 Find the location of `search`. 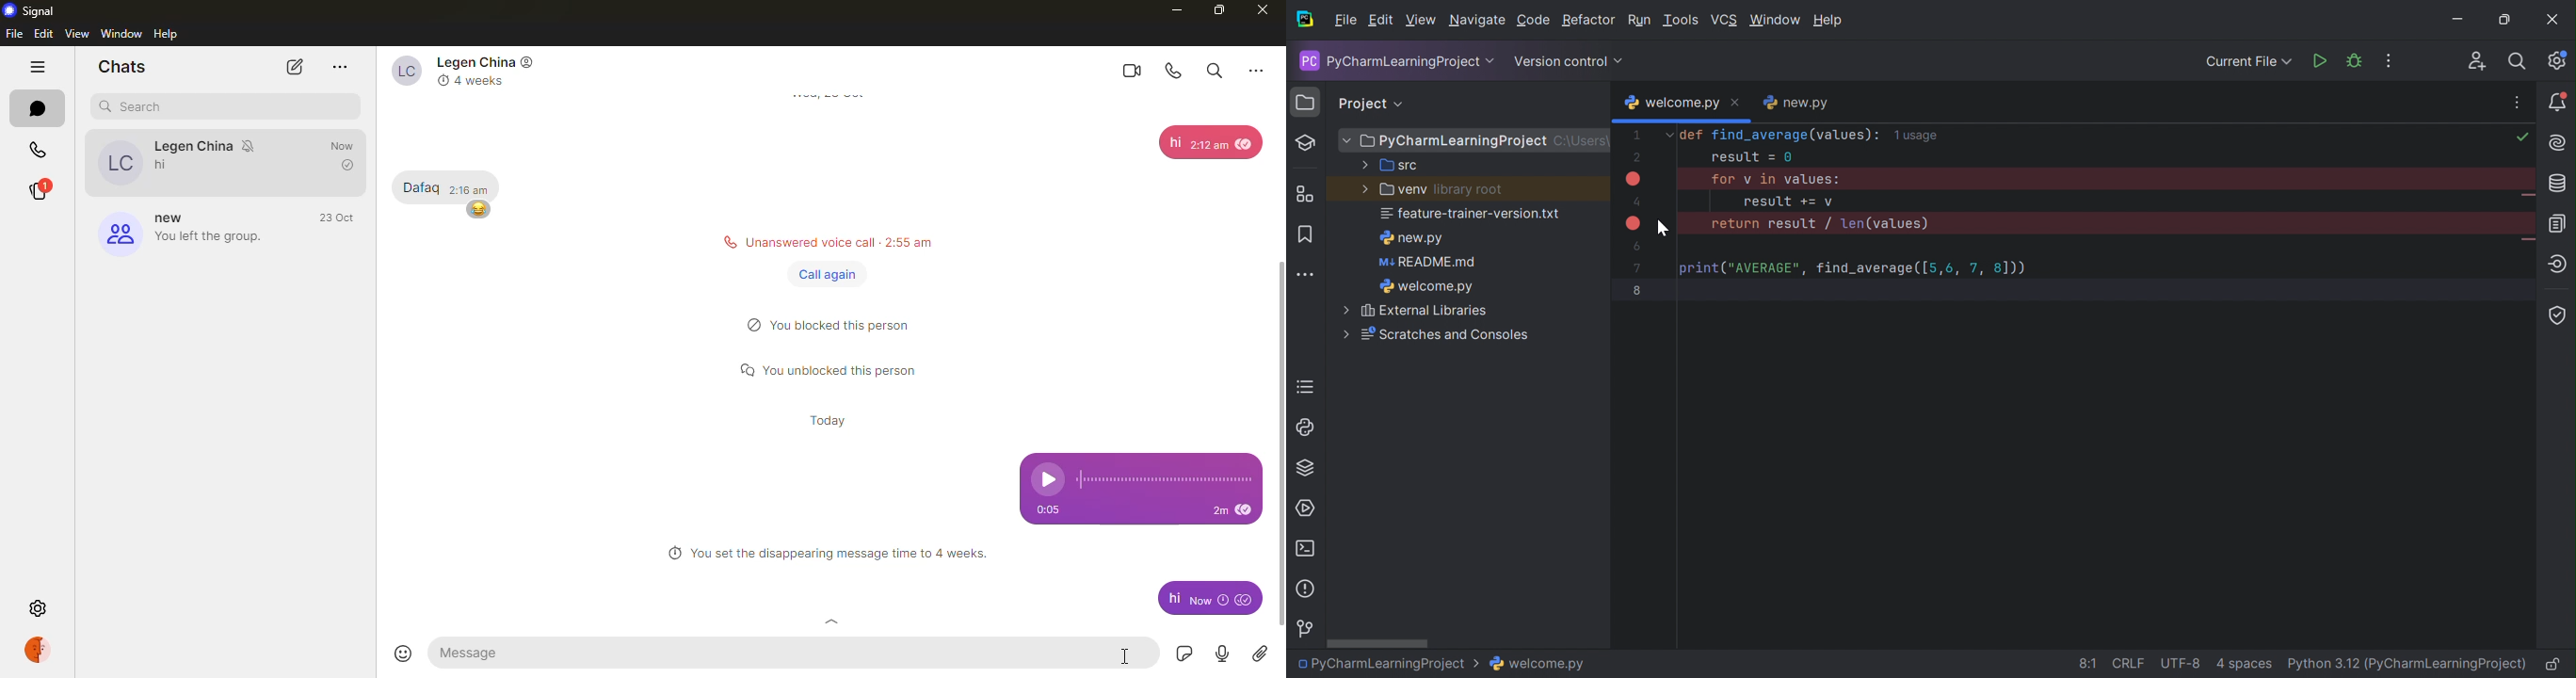

search is located at coordinates (1213, 69).